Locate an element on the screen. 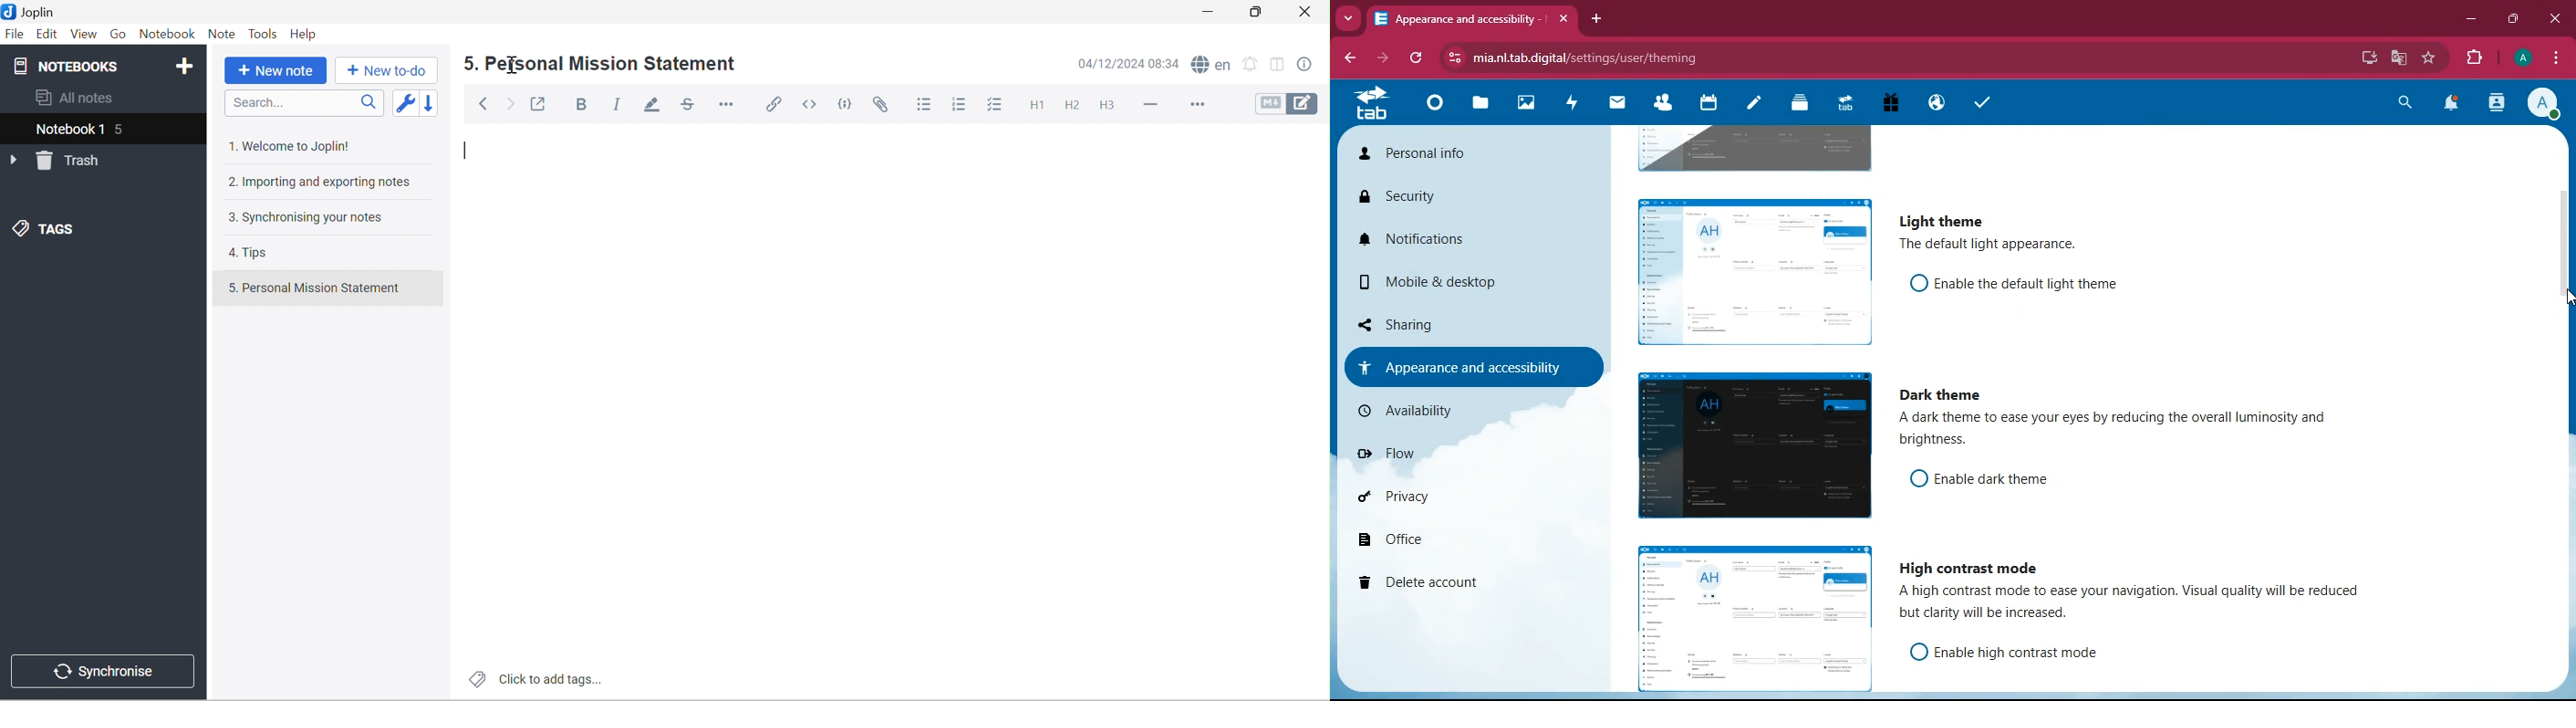  on/off button is located at coordinates (1914, 477).